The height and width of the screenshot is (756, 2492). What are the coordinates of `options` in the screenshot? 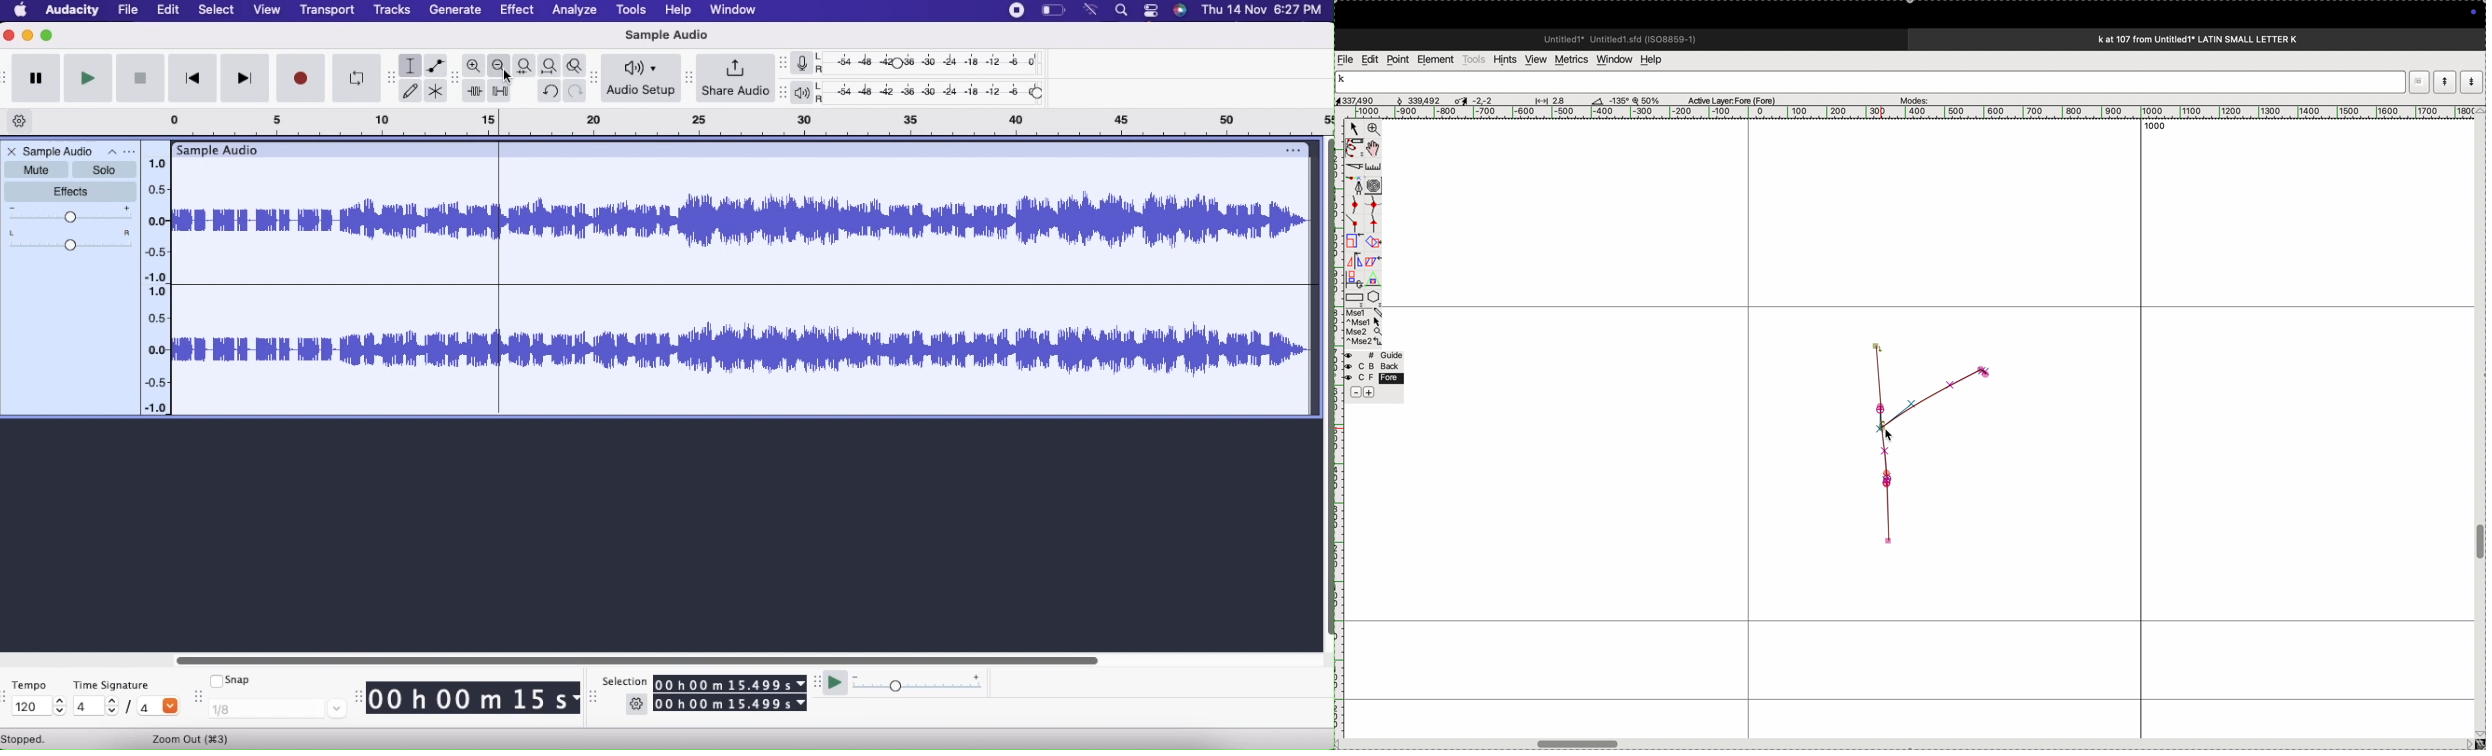 It's located at (1153, 14).